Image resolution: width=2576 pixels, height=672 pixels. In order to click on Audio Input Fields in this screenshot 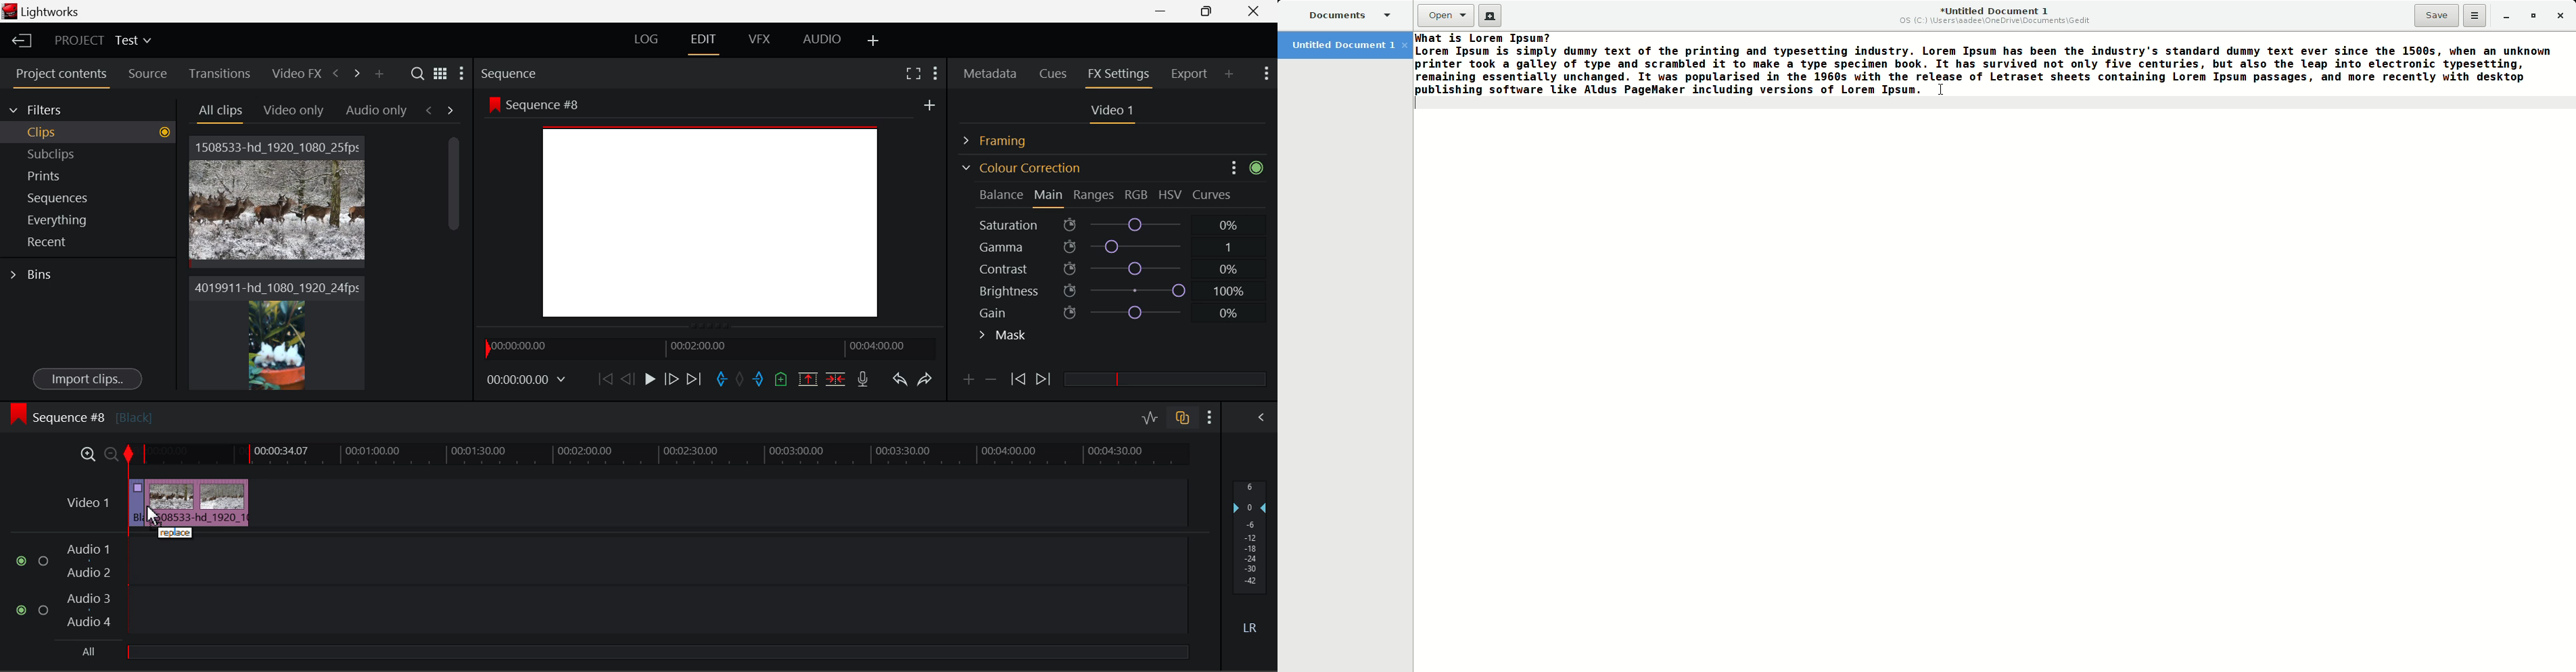, I will do `click(602, 587)`.